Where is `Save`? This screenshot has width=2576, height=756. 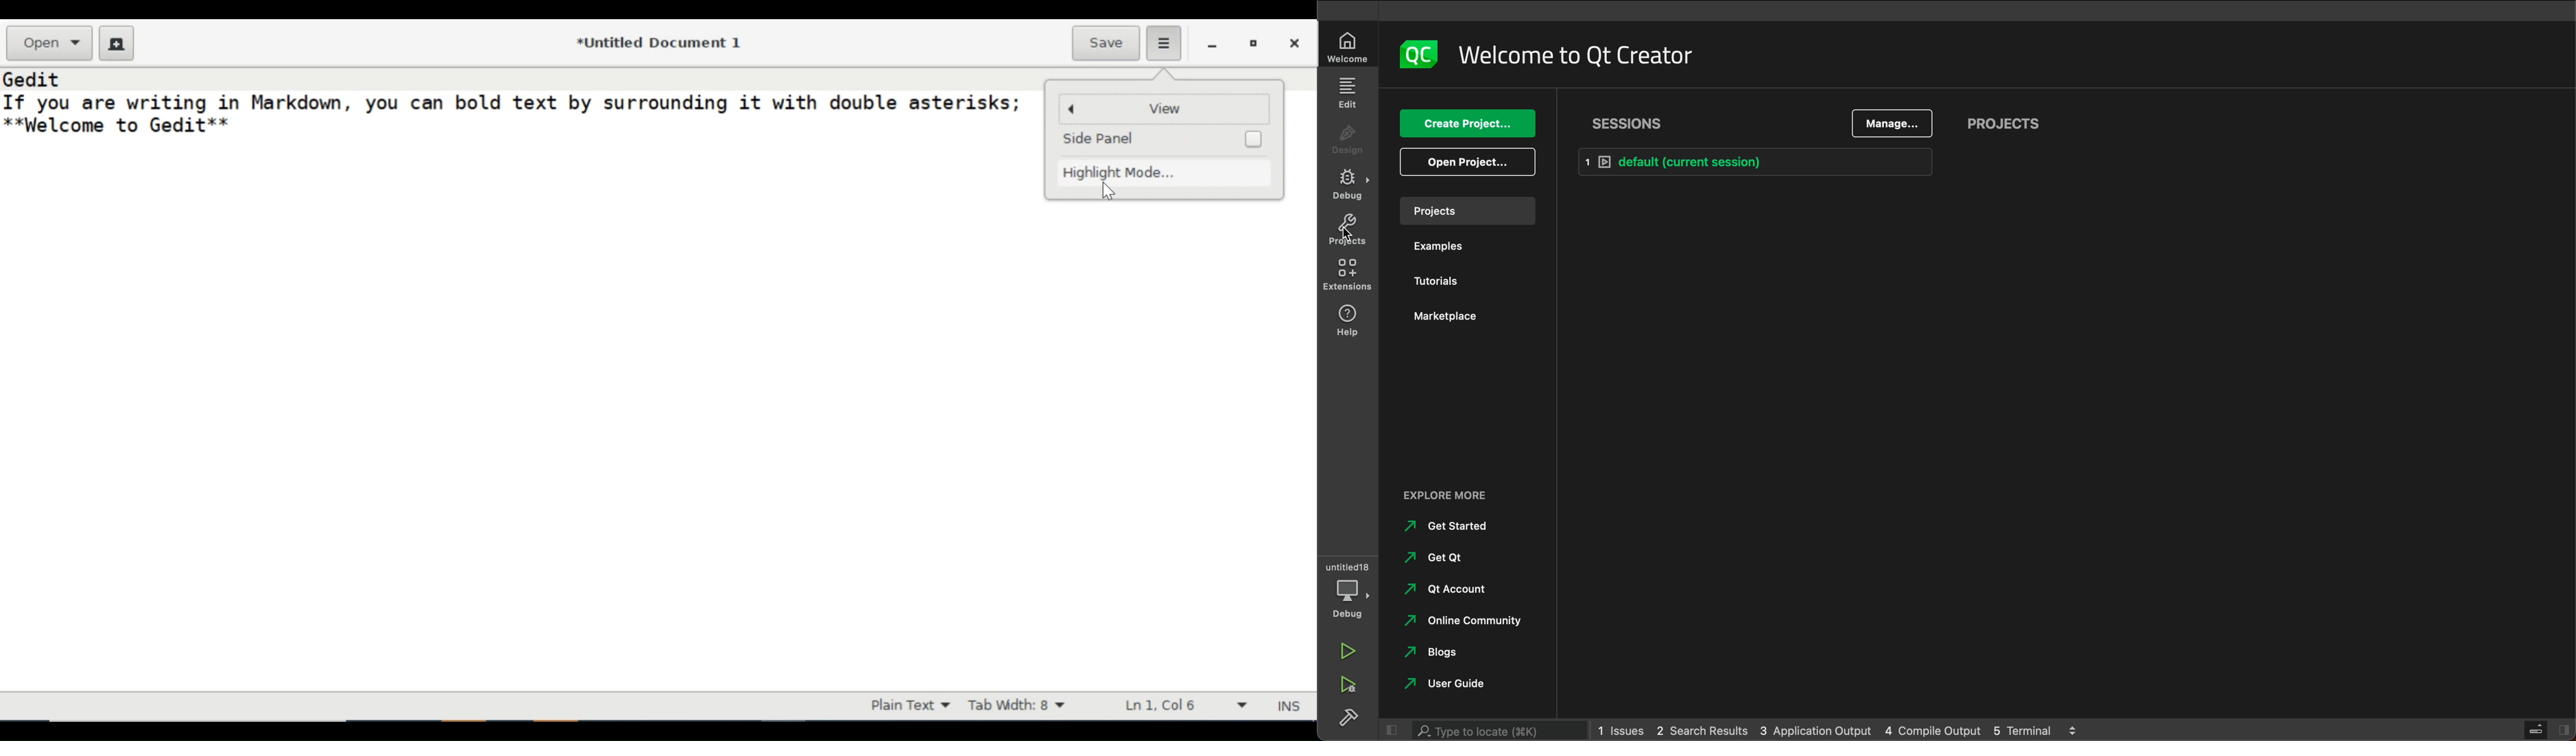 Save is located at coordinates (1104, 43).